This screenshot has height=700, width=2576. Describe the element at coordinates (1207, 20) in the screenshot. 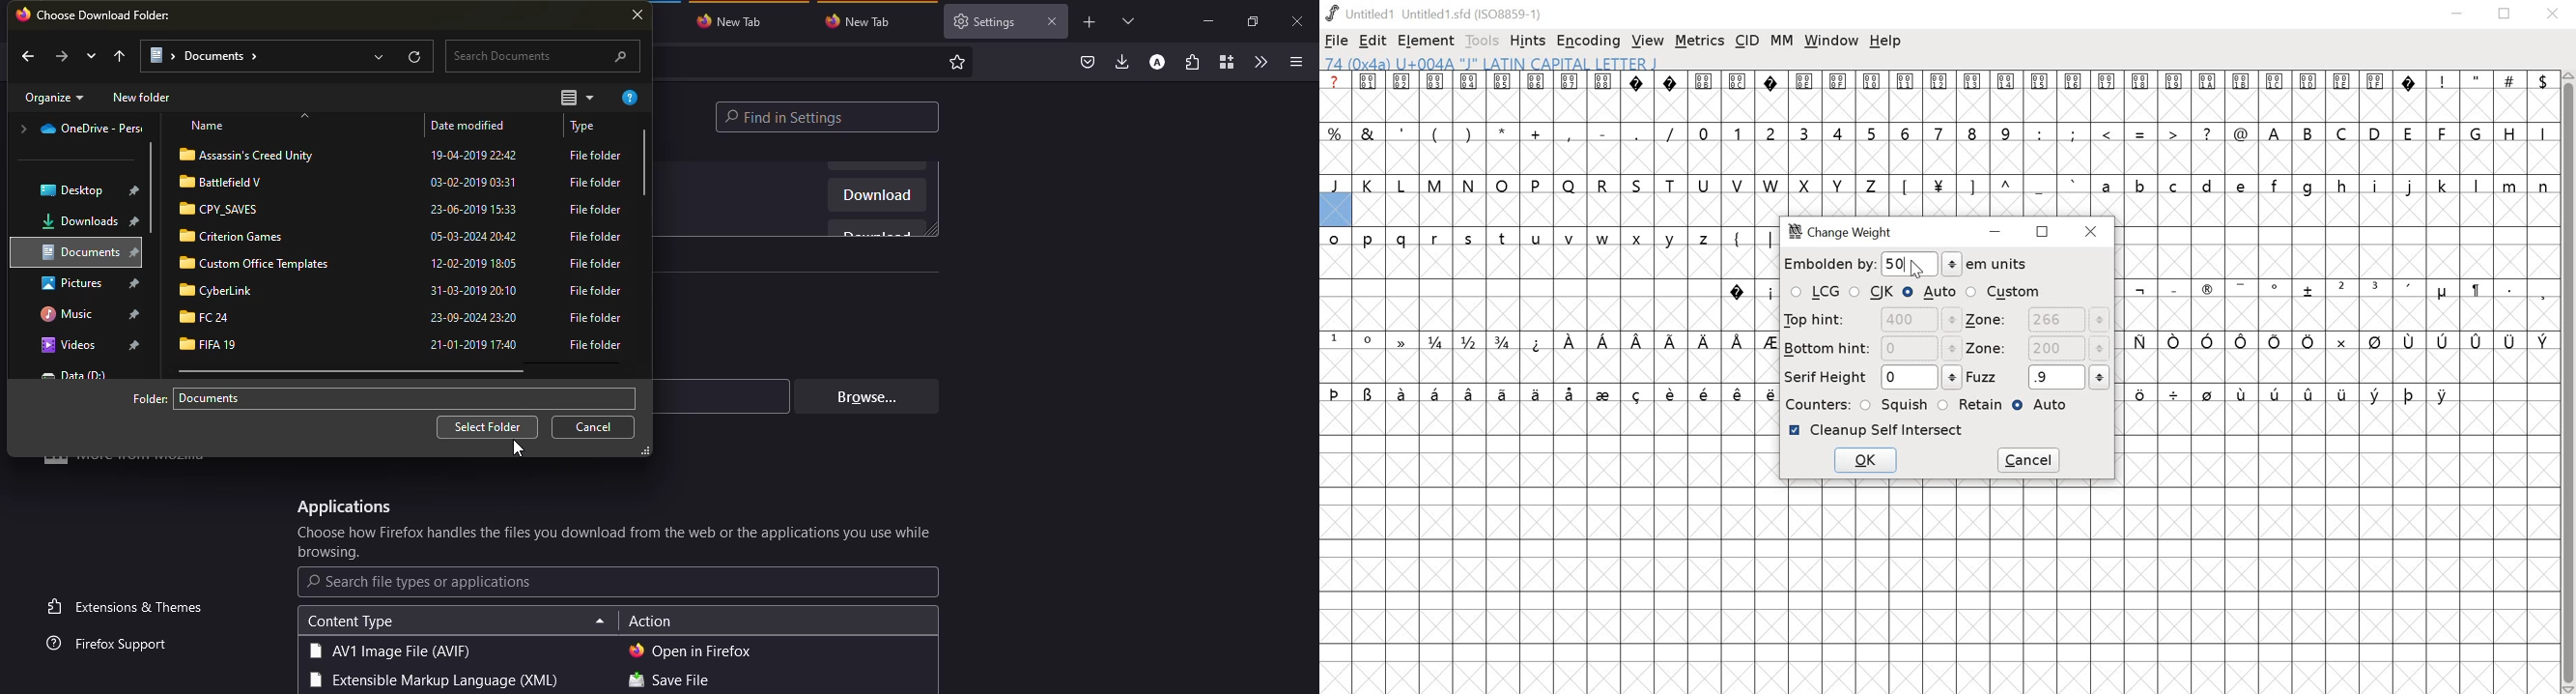

I see `minimize` at that location.